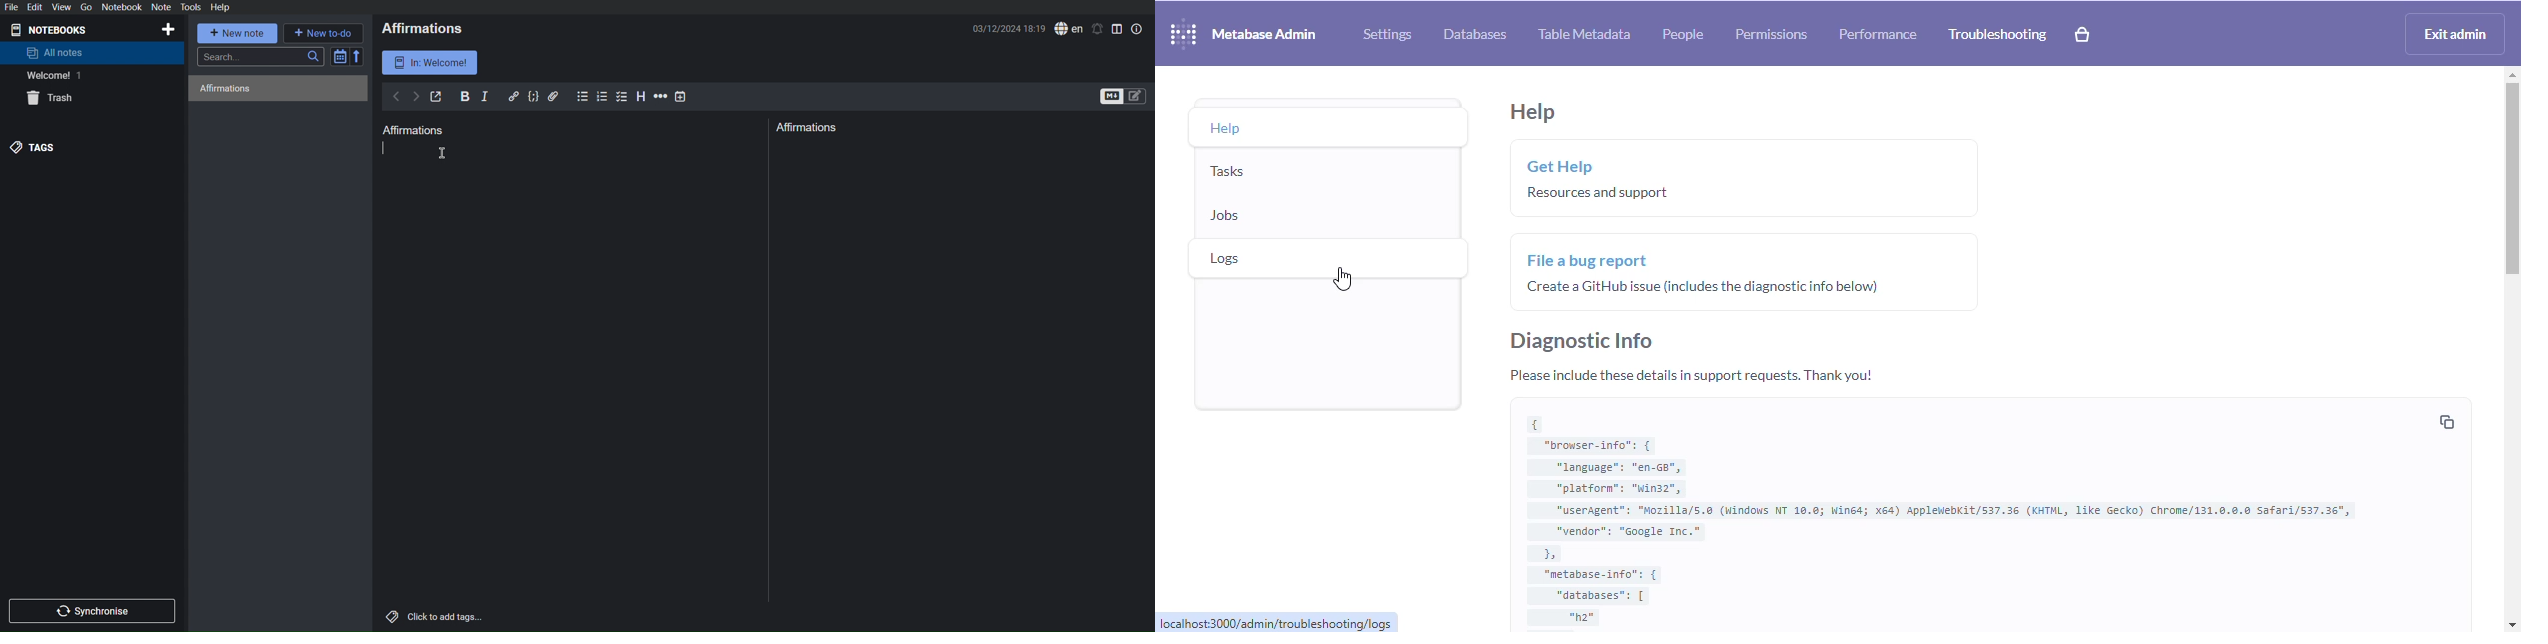 This screenshot has height=644, width=2548. I want to click on Edit, so click(37, 7).